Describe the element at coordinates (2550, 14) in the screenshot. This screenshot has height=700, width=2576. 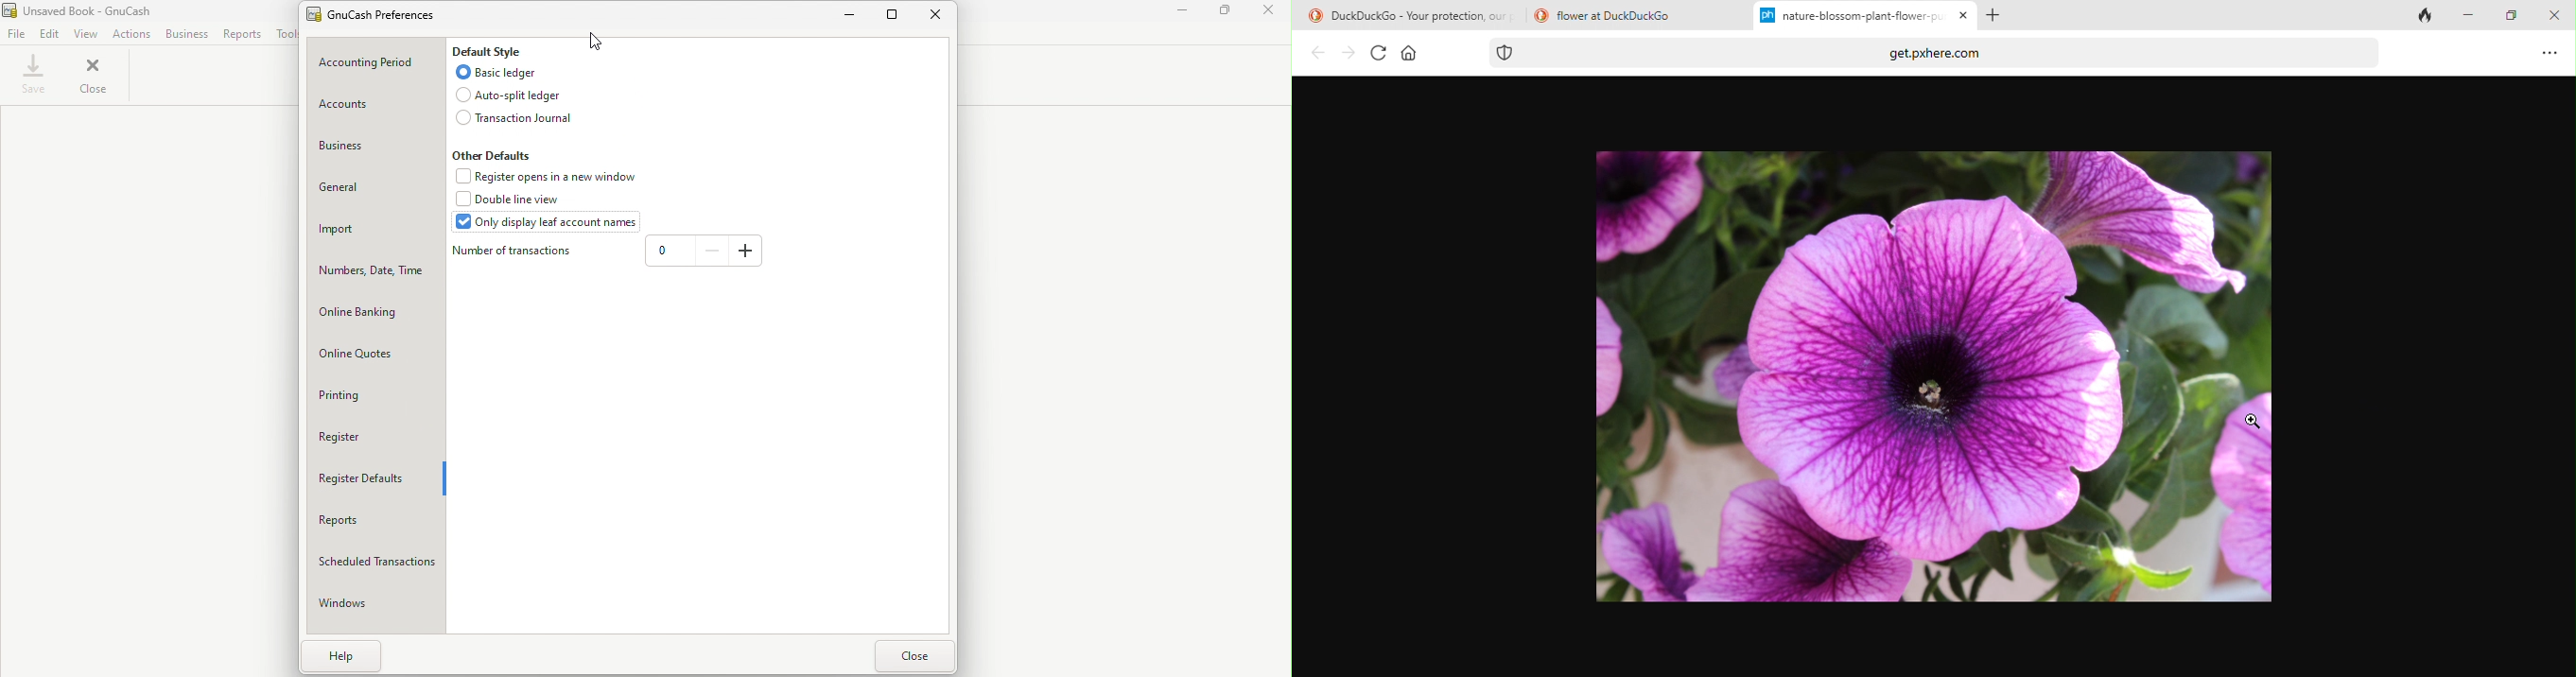
I see `close` at that location.